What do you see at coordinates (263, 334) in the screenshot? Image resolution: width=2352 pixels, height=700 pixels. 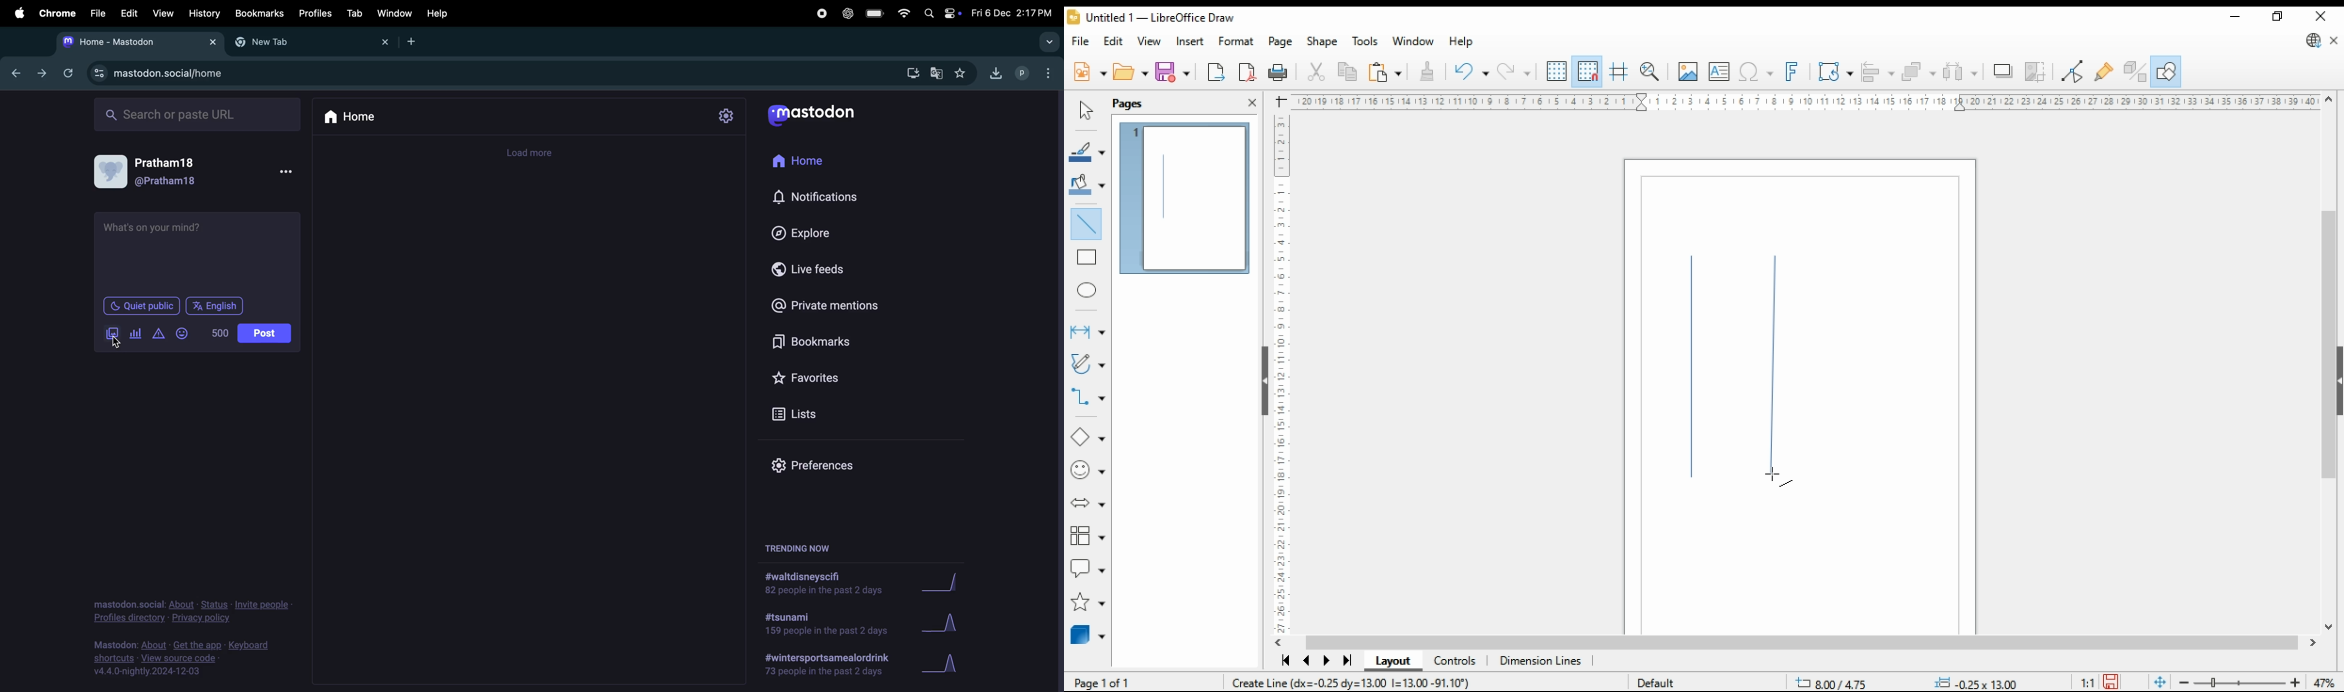 I see `post` at bounding box center [263, 334].